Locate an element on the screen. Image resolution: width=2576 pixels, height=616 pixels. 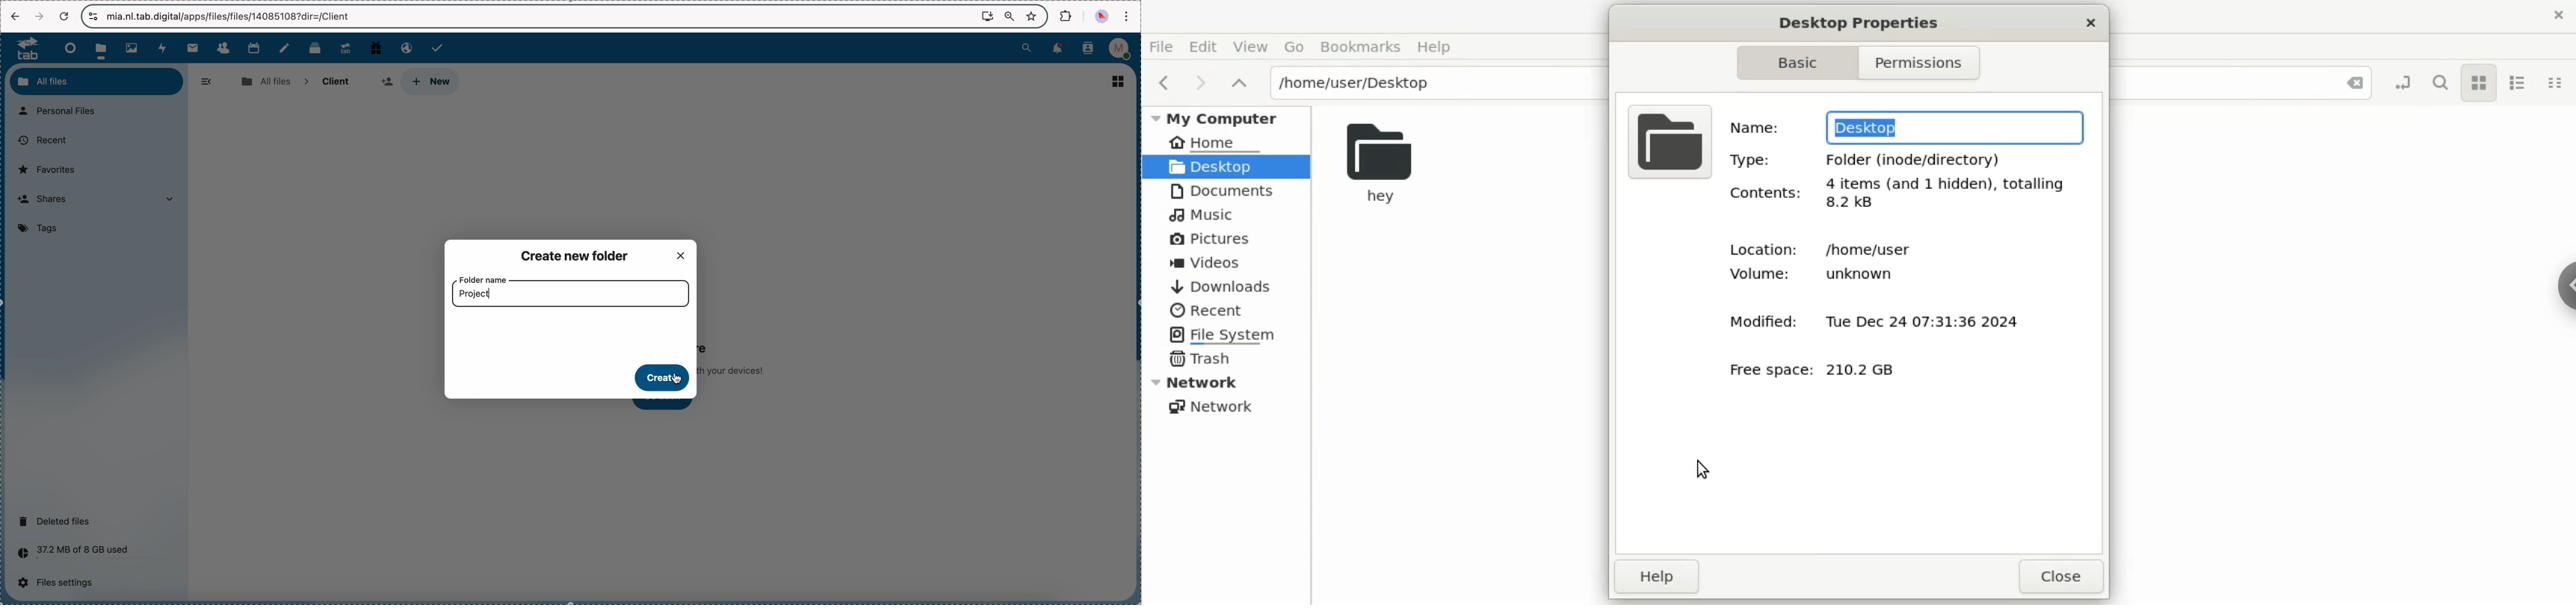
extensions is located at coordinates (1067, 15).